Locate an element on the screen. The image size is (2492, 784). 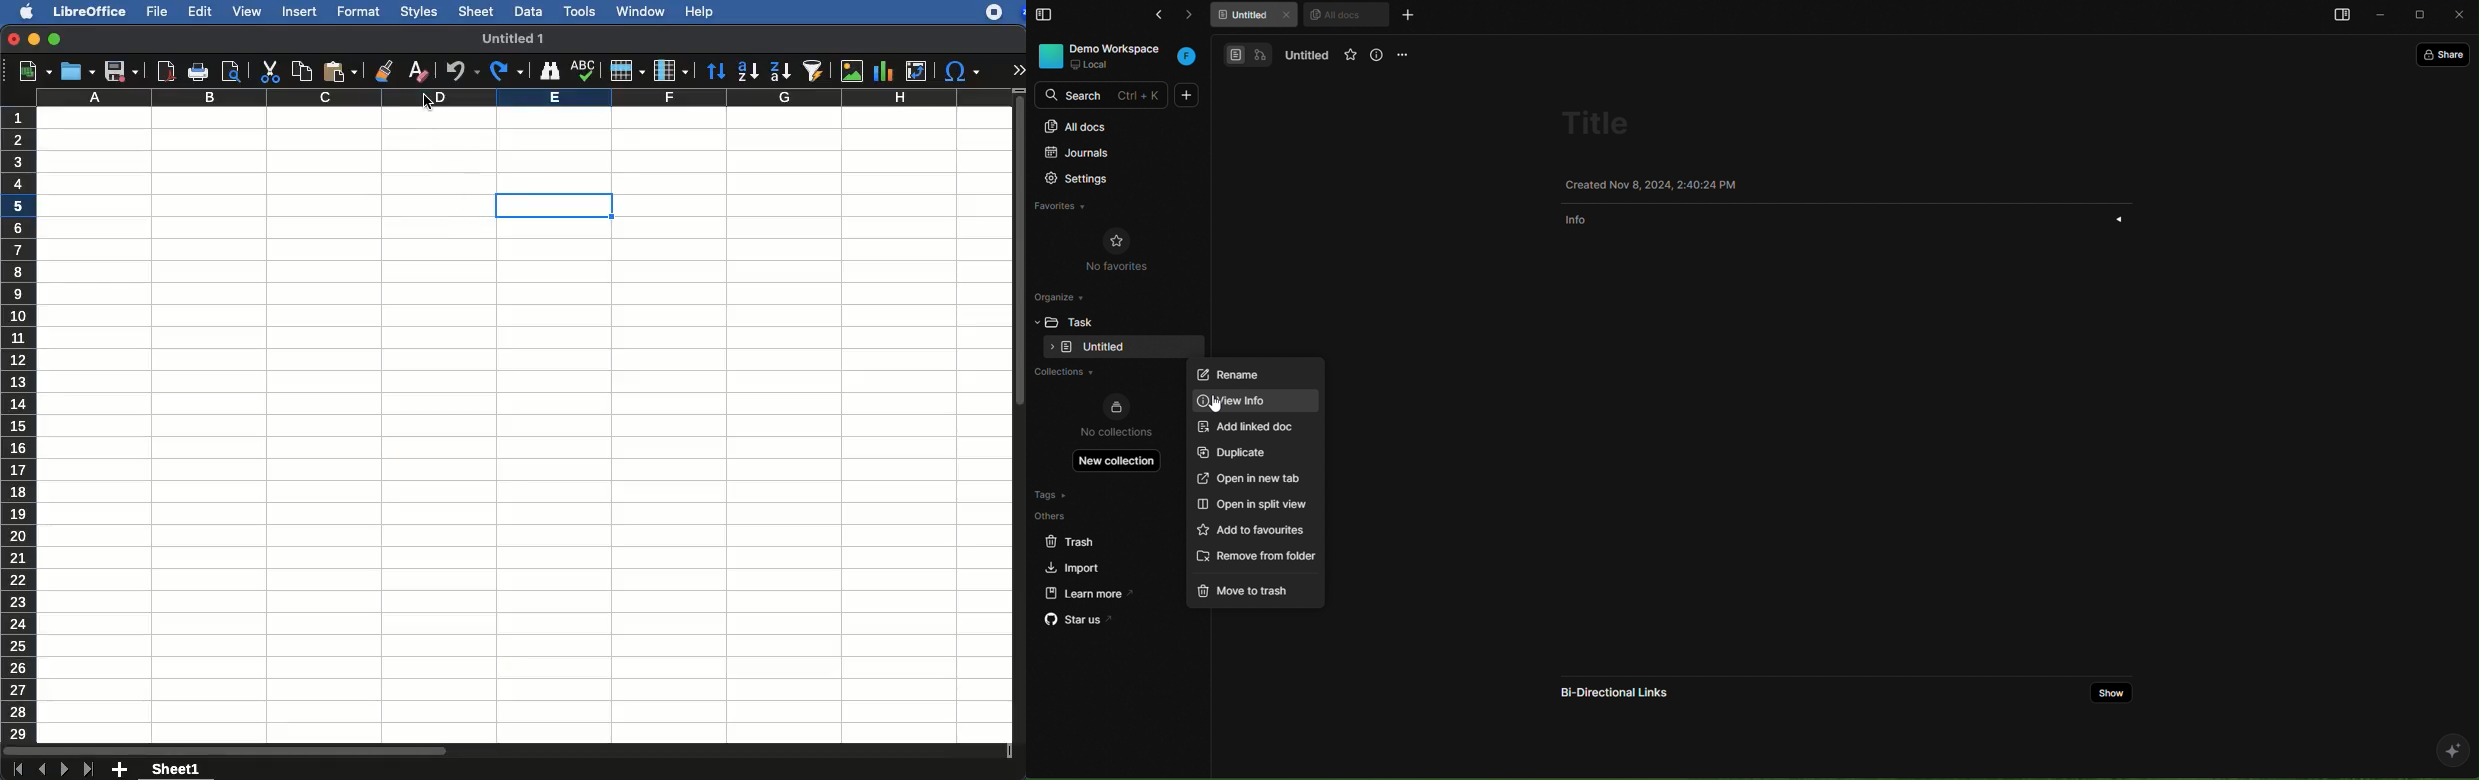
pivot table is located at coordinates (916, 71).